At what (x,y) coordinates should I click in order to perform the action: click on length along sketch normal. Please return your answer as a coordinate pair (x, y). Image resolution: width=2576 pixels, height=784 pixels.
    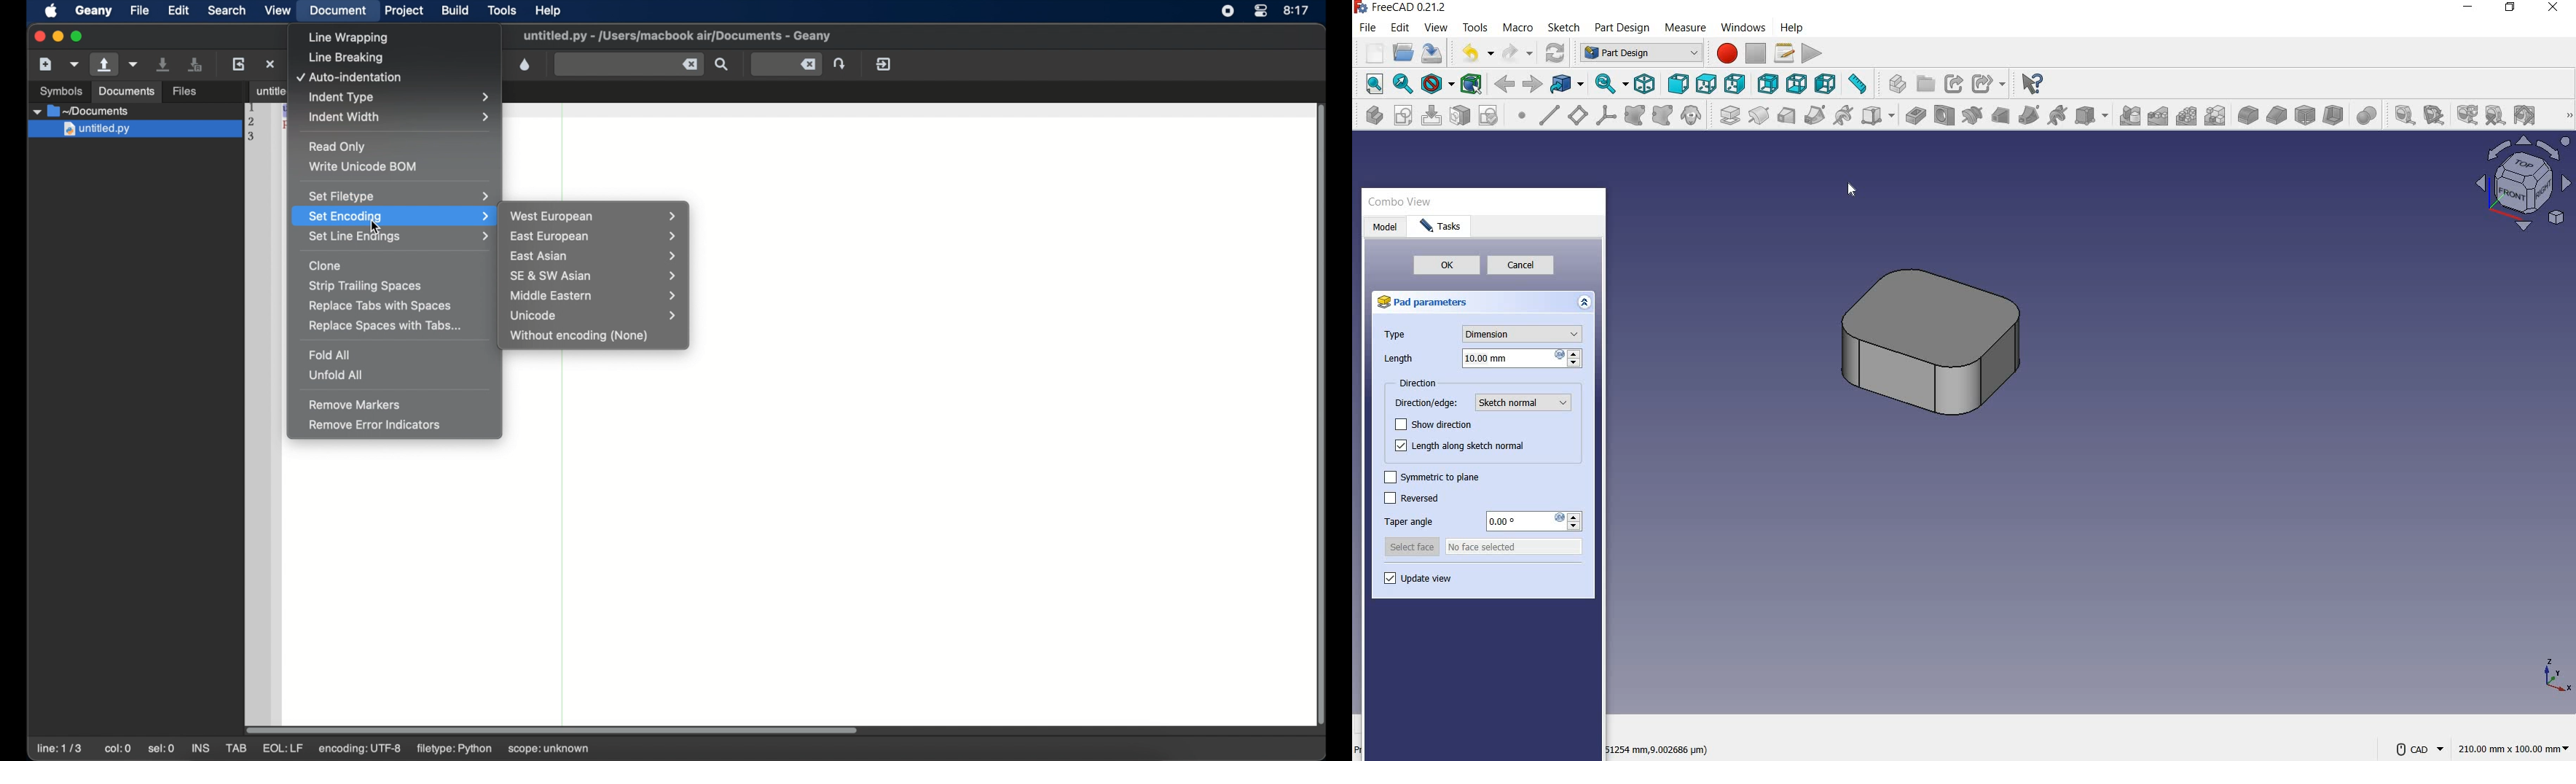
    Looking at the image, I should click on (1457, 448).